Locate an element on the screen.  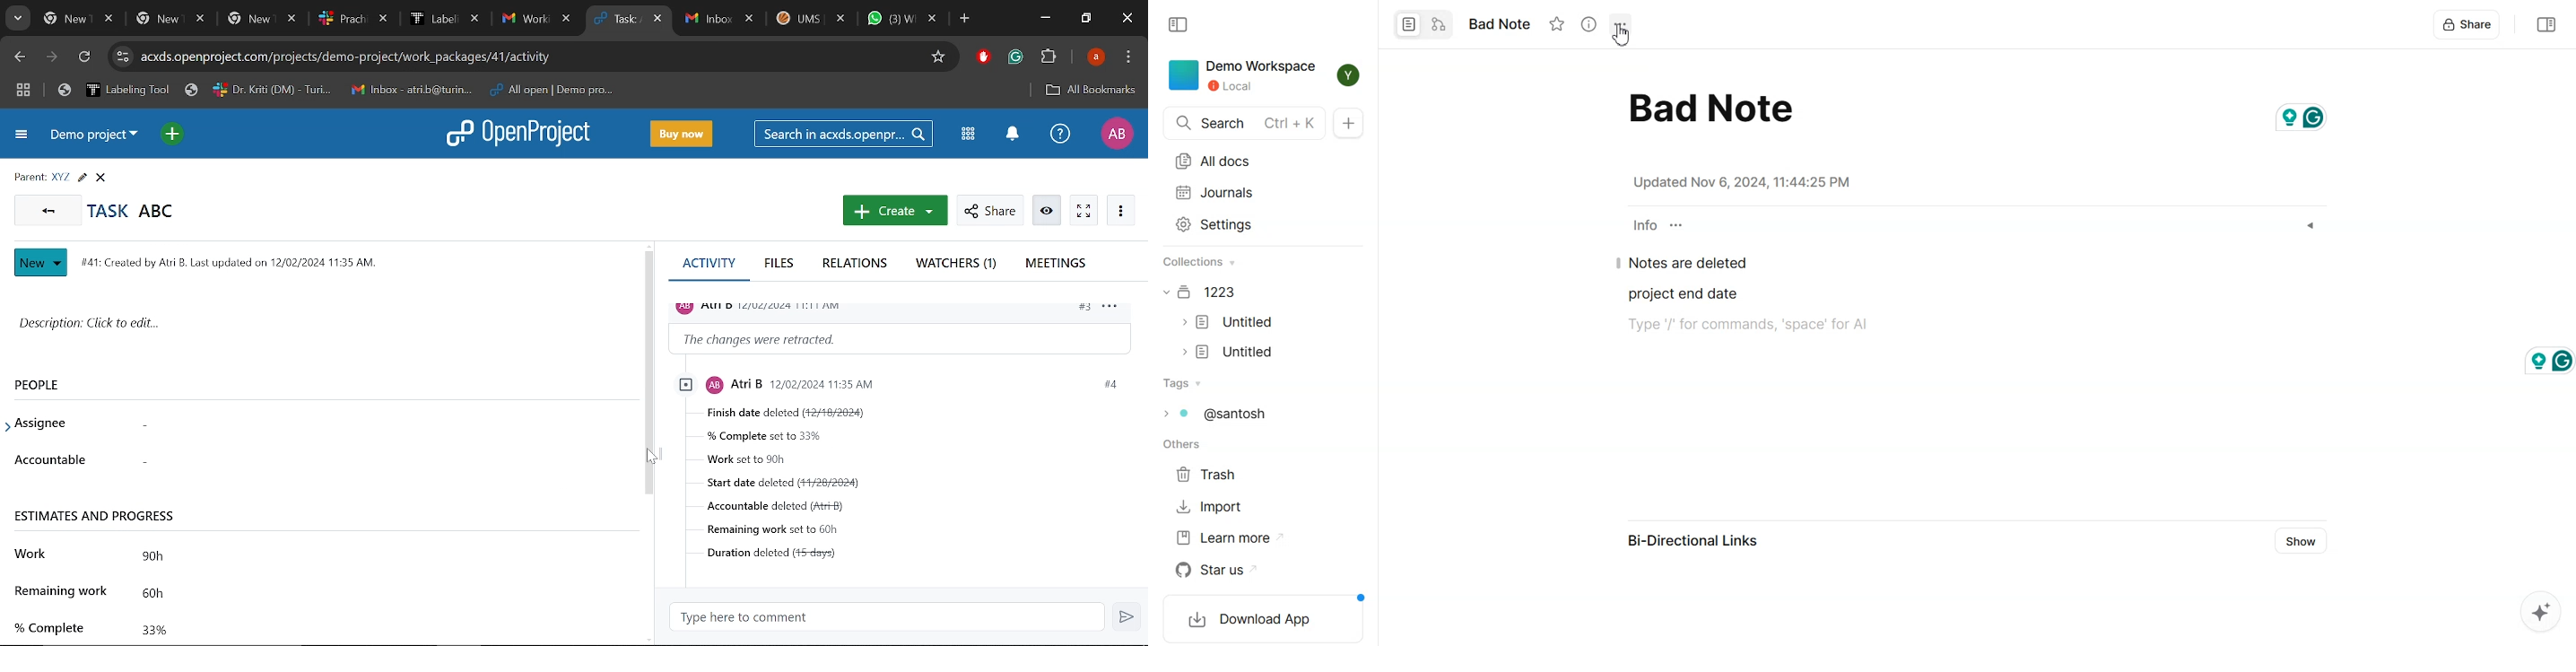
Minimize is located at coordinates (1045, 17).